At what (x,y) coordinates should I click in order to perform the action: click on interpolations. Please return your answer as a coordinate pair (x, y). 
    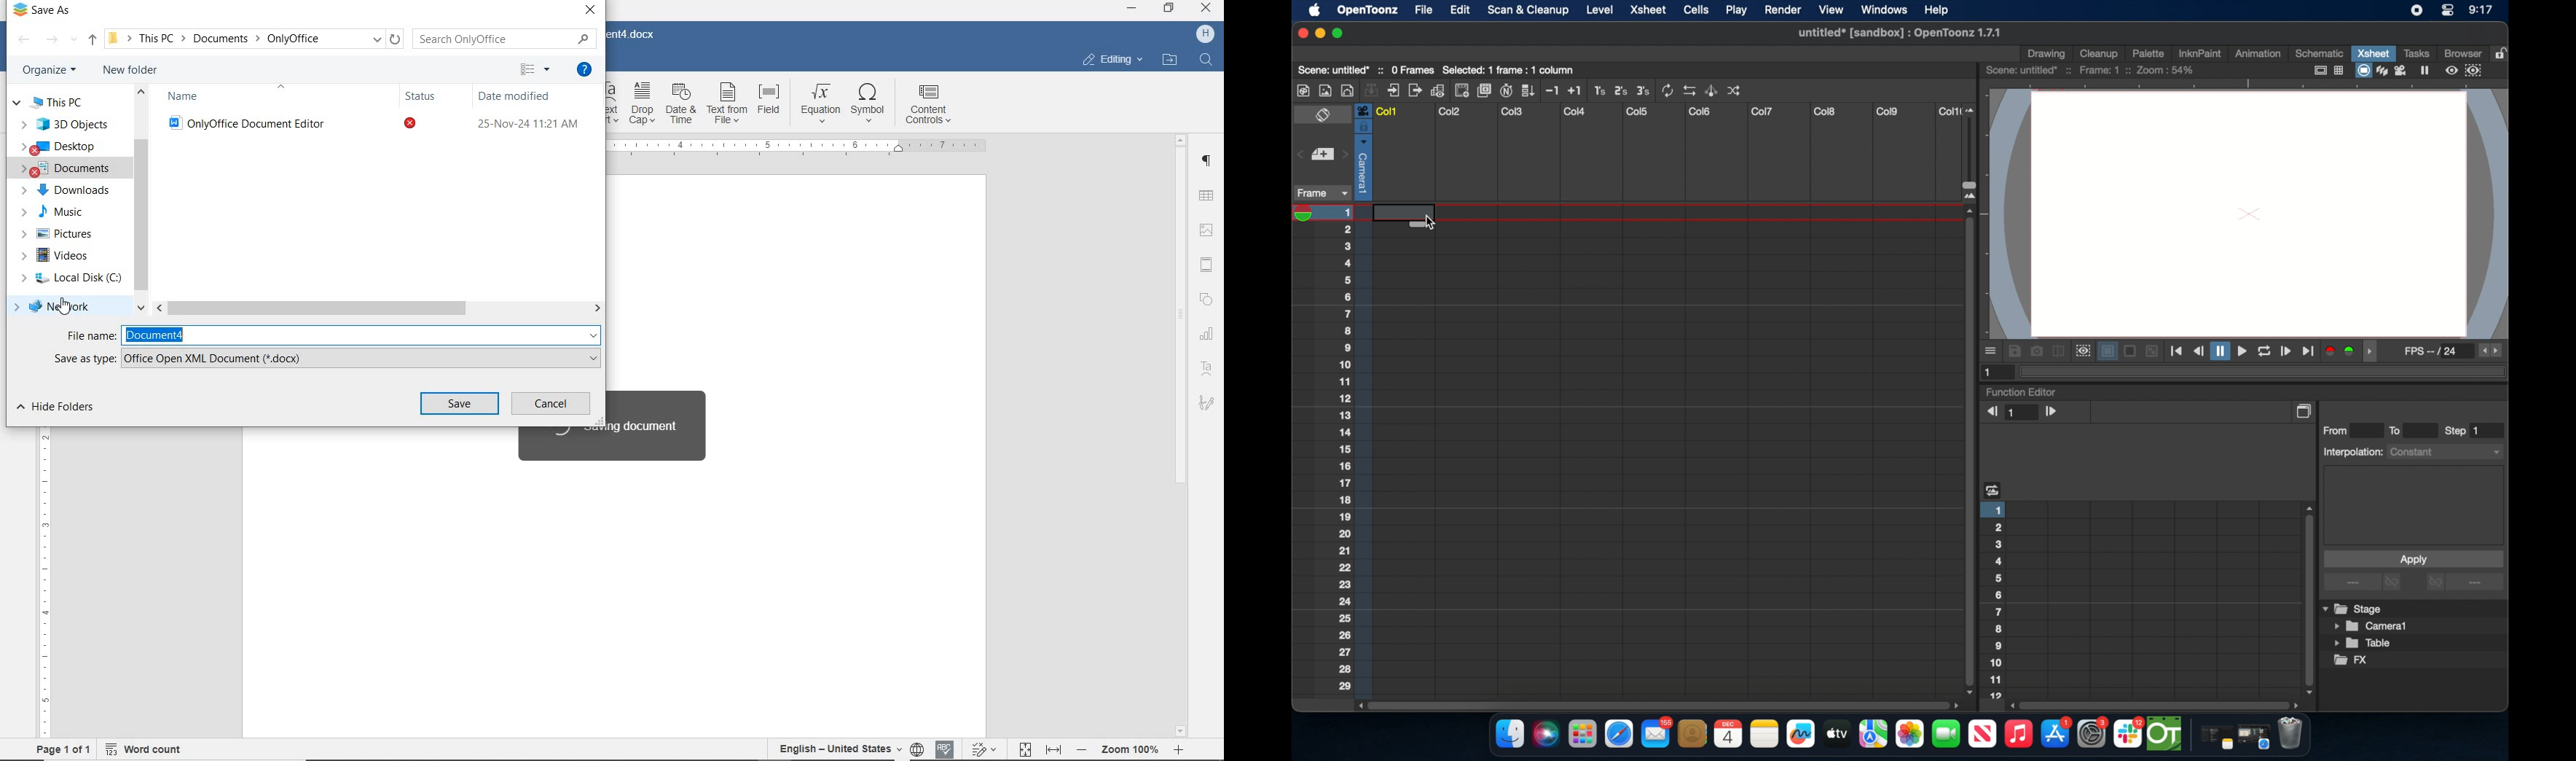
    Looking at the image, I should click on (2411, 451).